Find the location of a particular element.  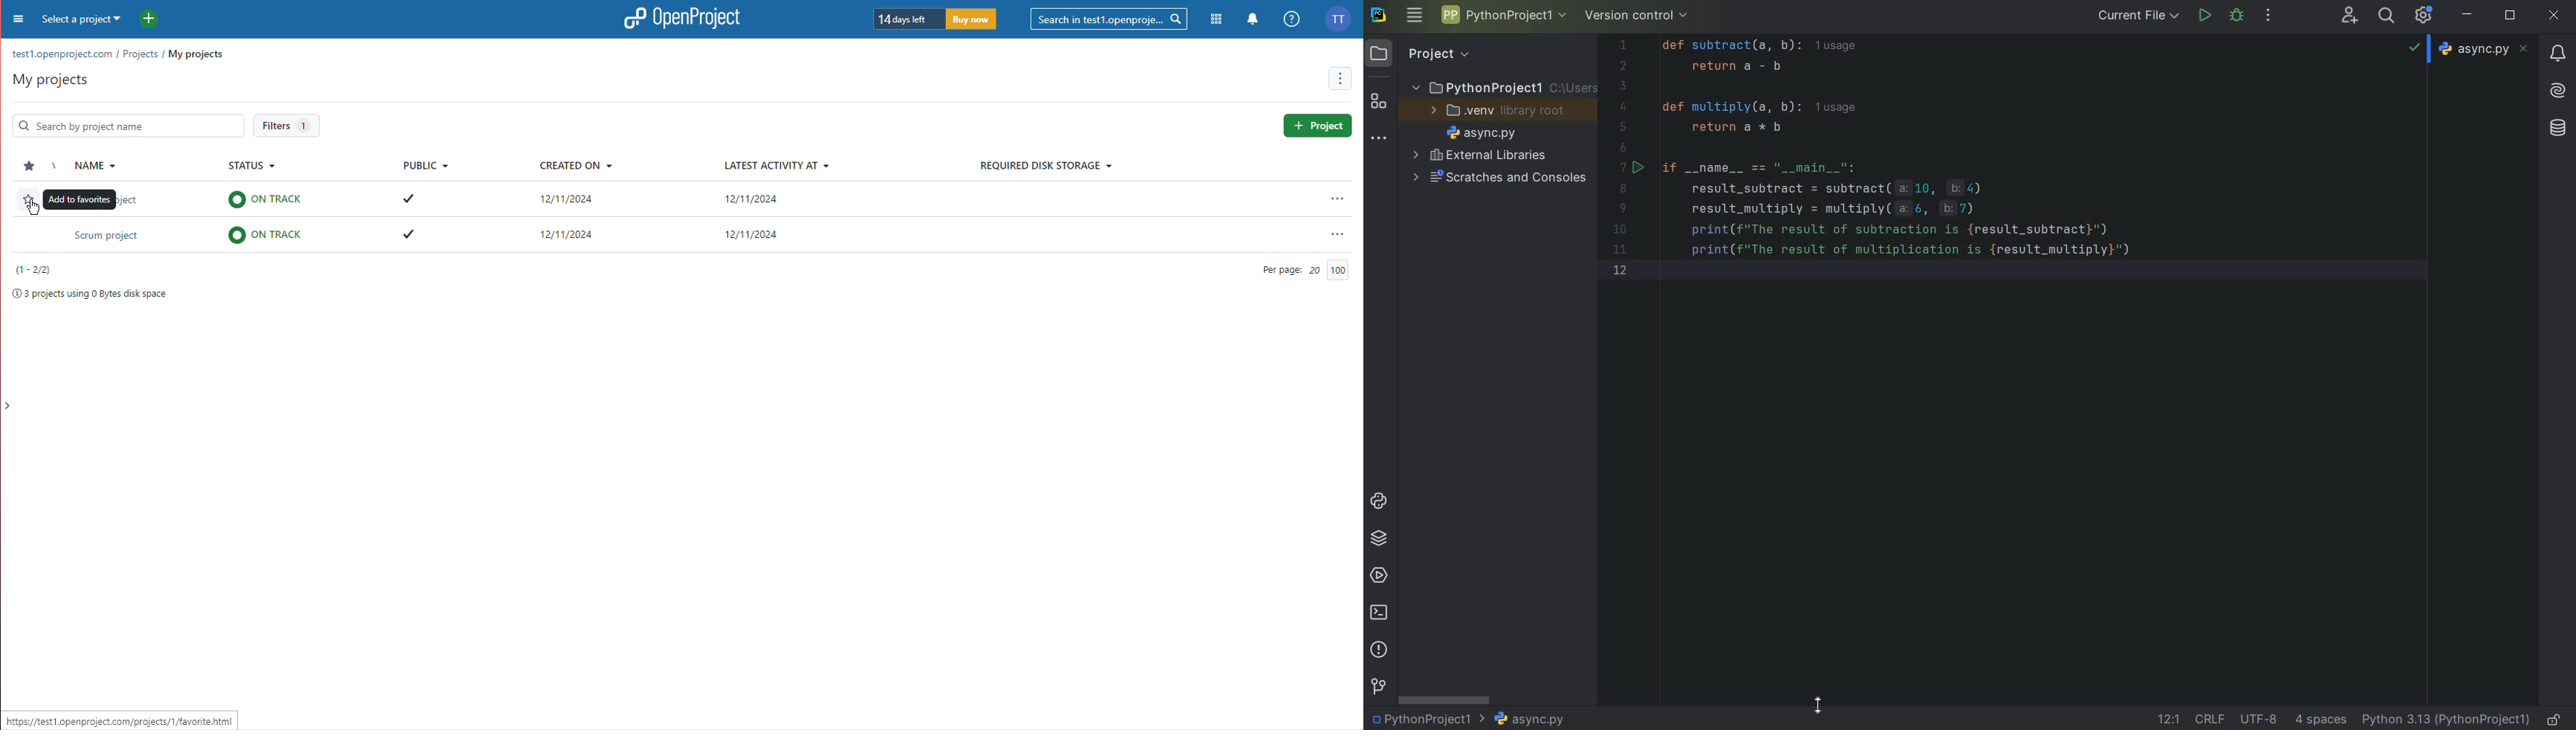

file name is located at coordinates (1528, 719).